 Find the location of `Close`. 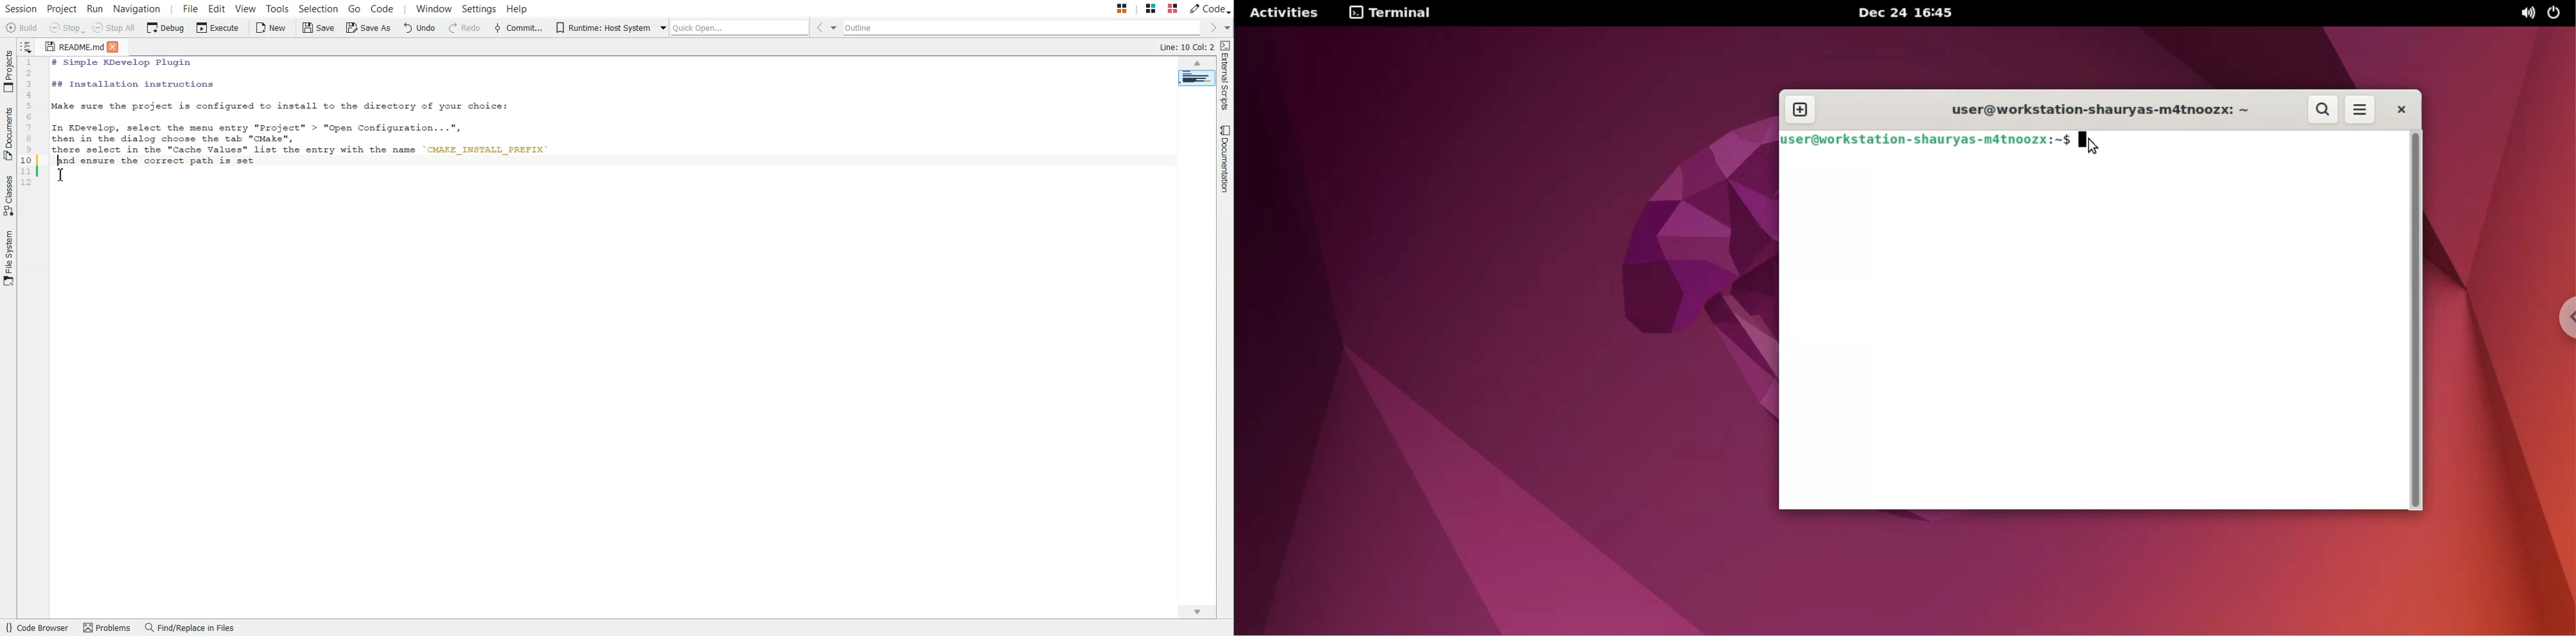

Close is located at coordinates (116, 48).